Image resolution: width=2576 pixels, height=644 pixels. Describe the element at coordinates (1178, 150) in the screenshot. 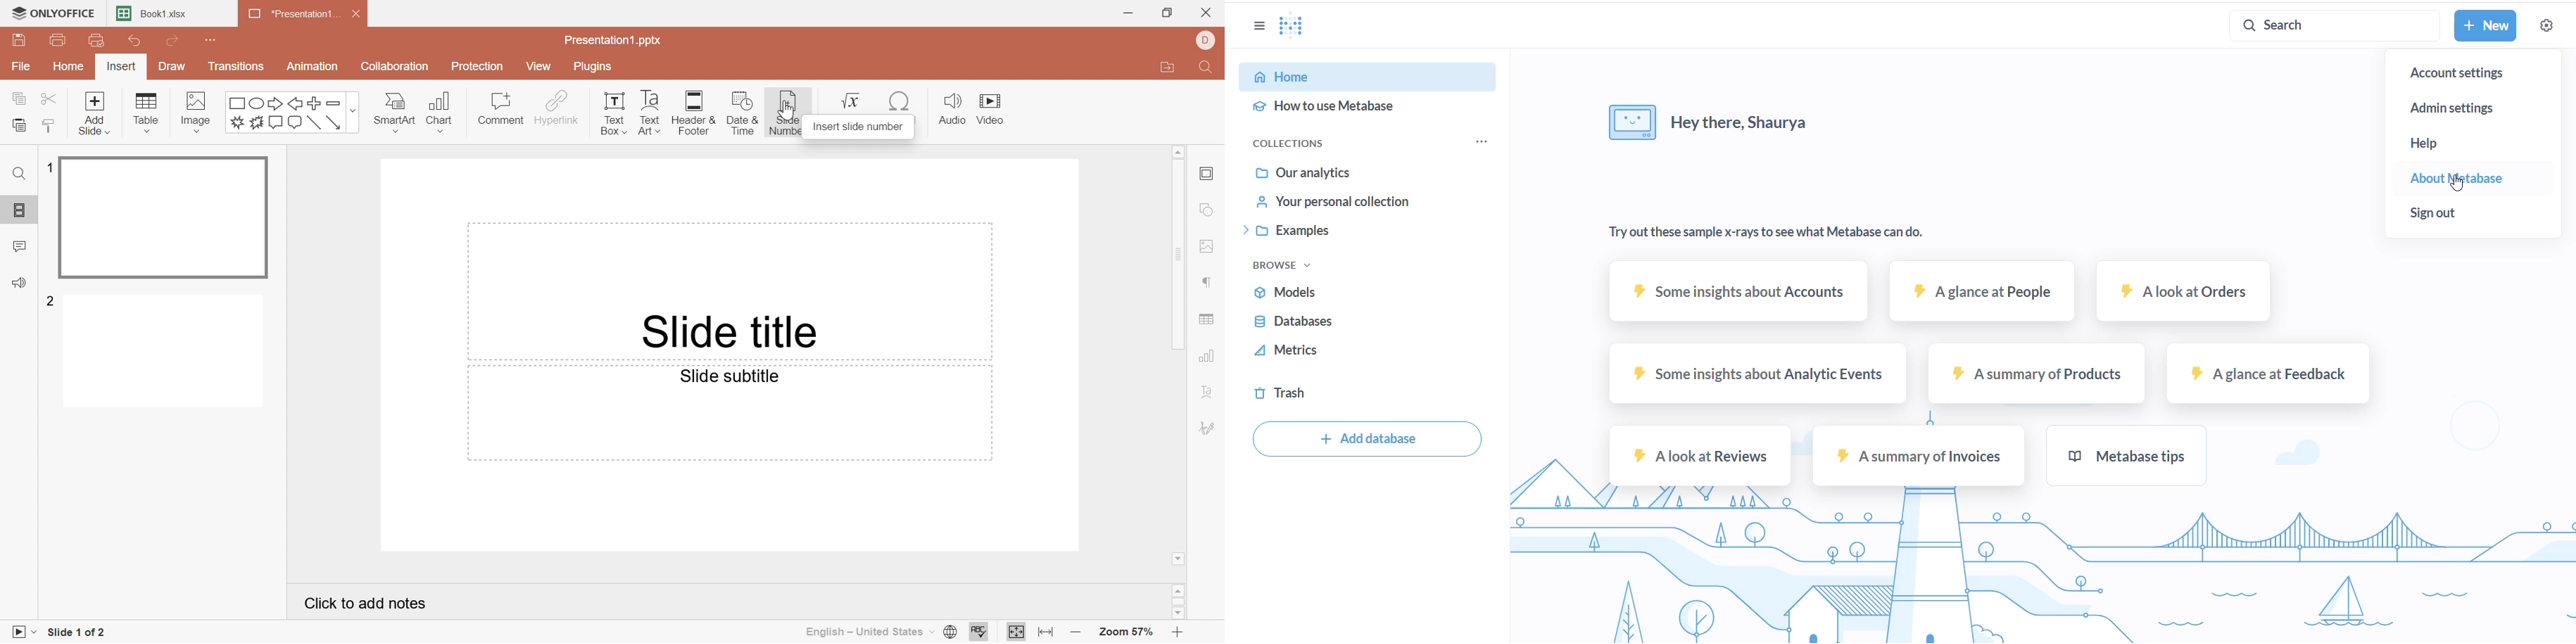

I see `Scroll Up` at that location.